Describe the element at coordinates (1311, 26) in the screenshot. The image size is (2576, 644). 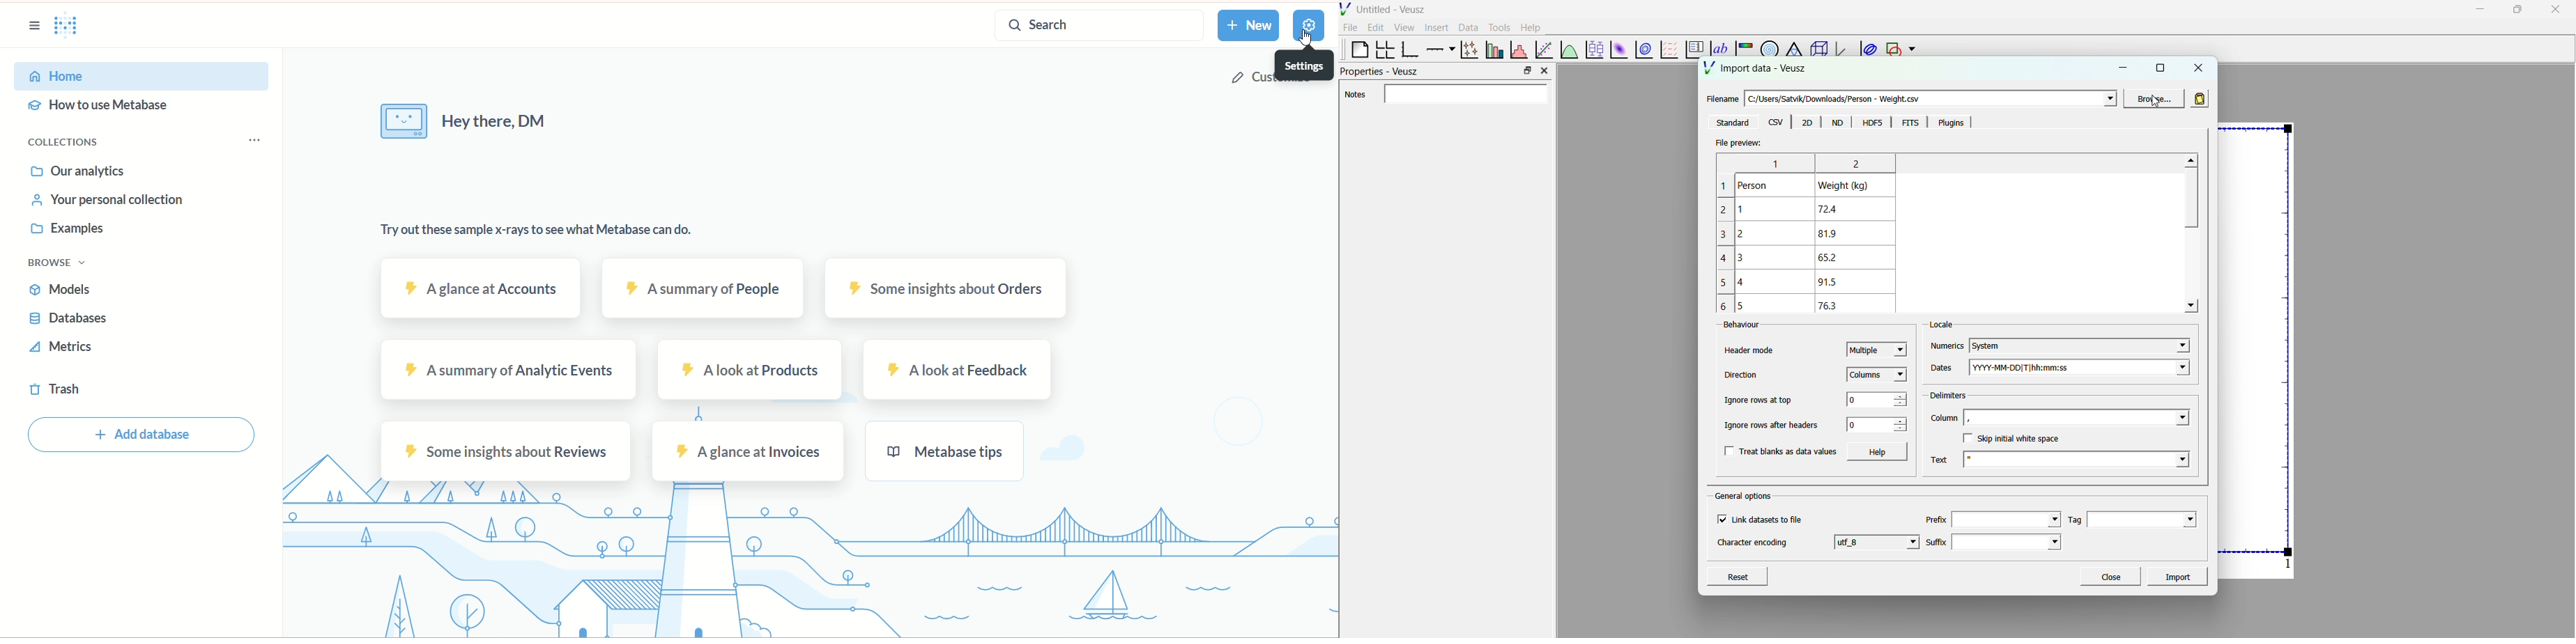
I see `settings` at that location.